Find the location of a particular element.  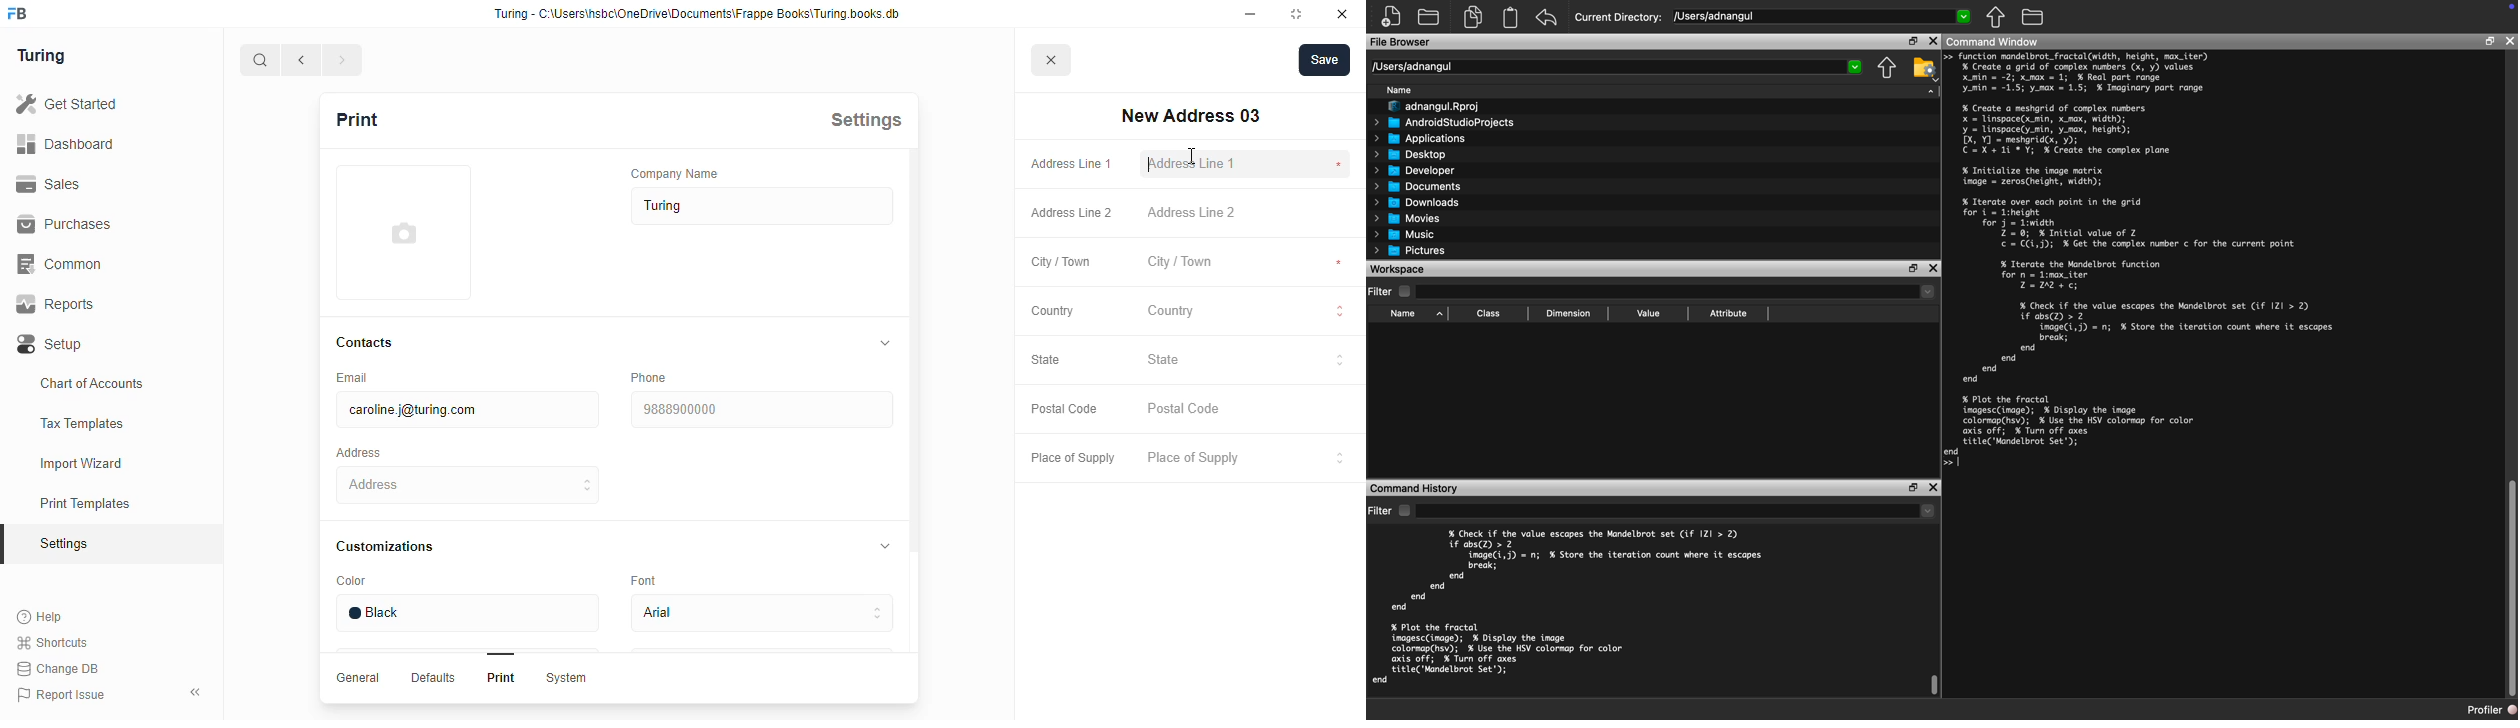

toggle maximize is located at coordinates (1295, 13).